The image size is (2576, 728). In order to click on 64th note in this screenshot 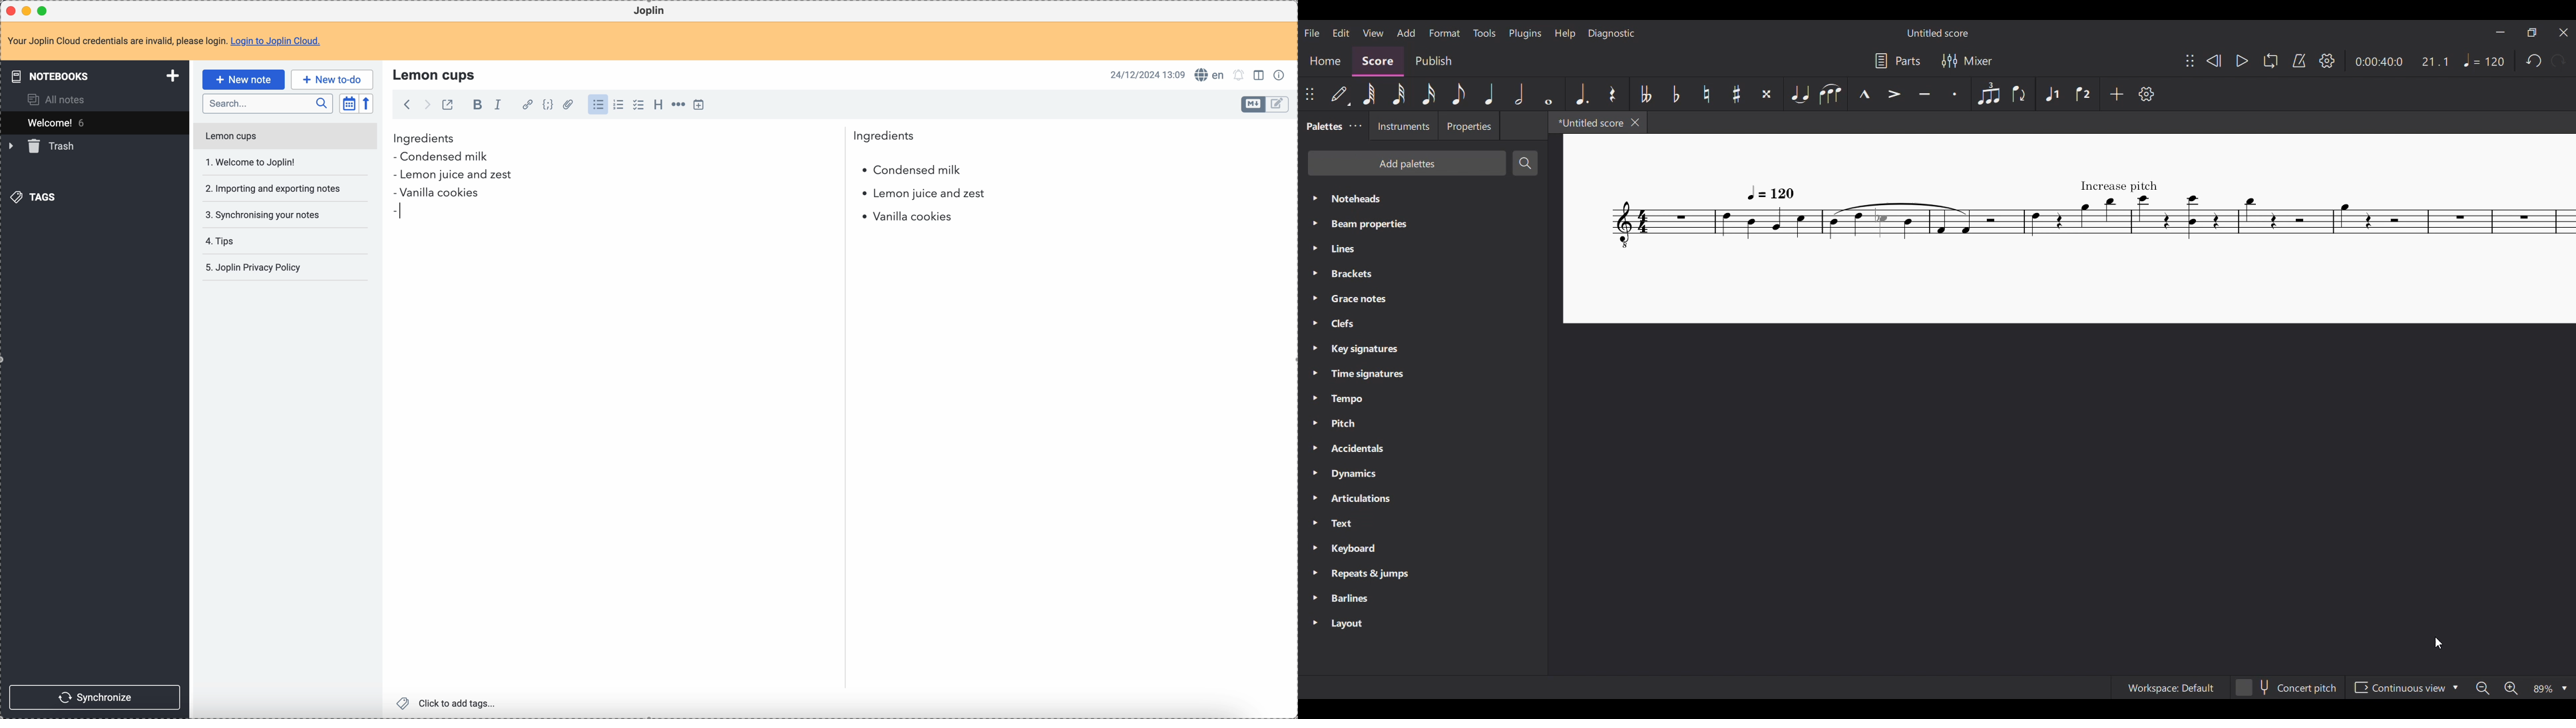, I will do `click(1369, 94)`.